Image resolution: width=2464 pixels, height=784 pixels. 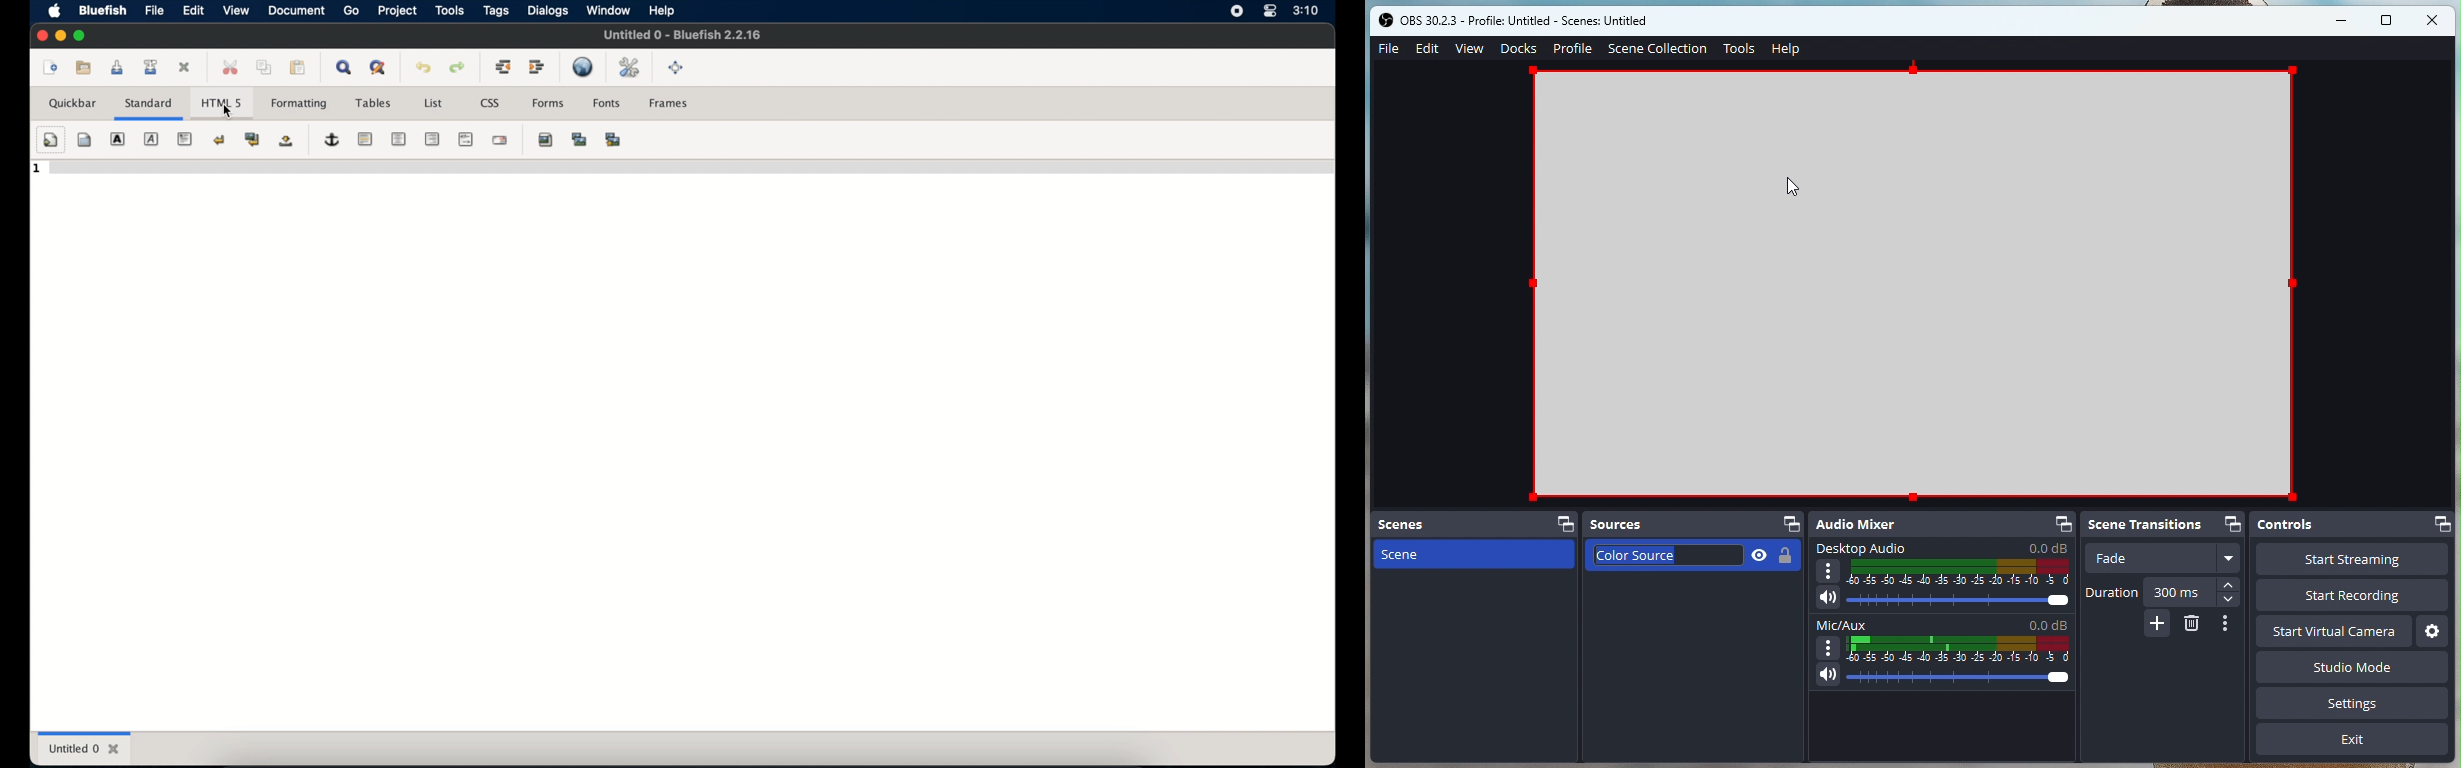 What do you see at coordinates (1387, 49) in the screenshot?
I see `File` at bounding box center [1387, 49].